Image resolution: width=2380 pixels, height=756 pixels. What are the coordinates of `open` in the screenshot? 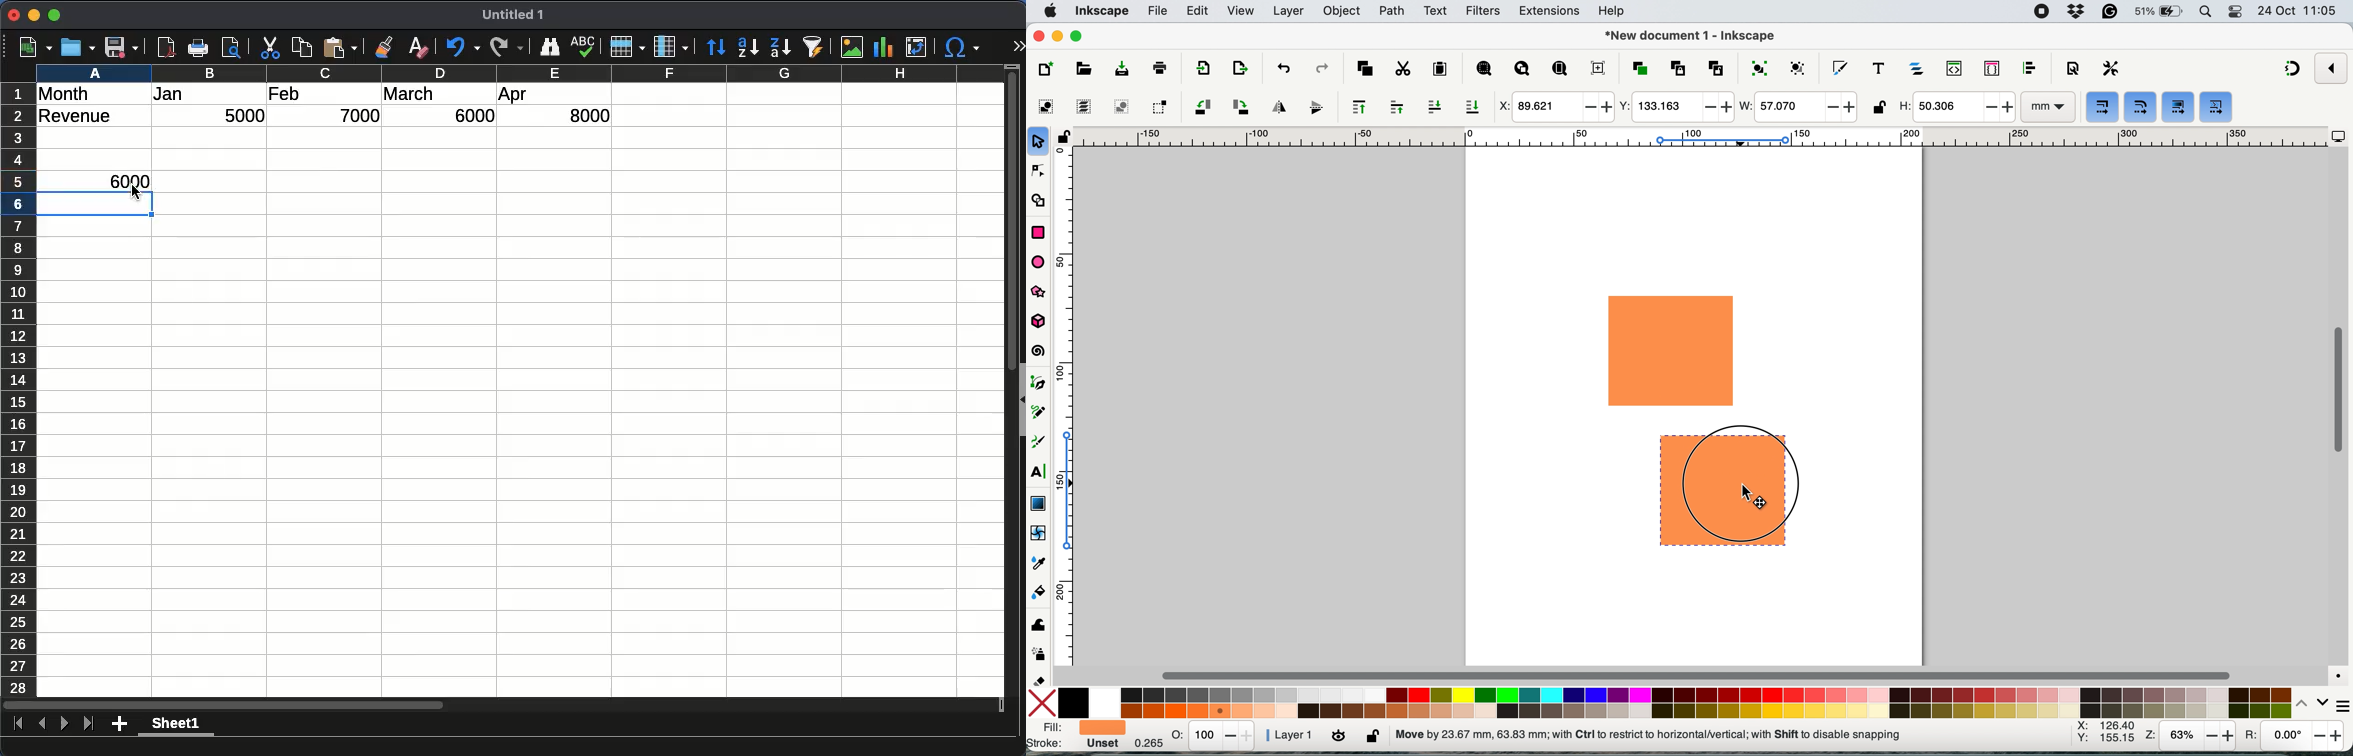 It's located at (1083, 71).